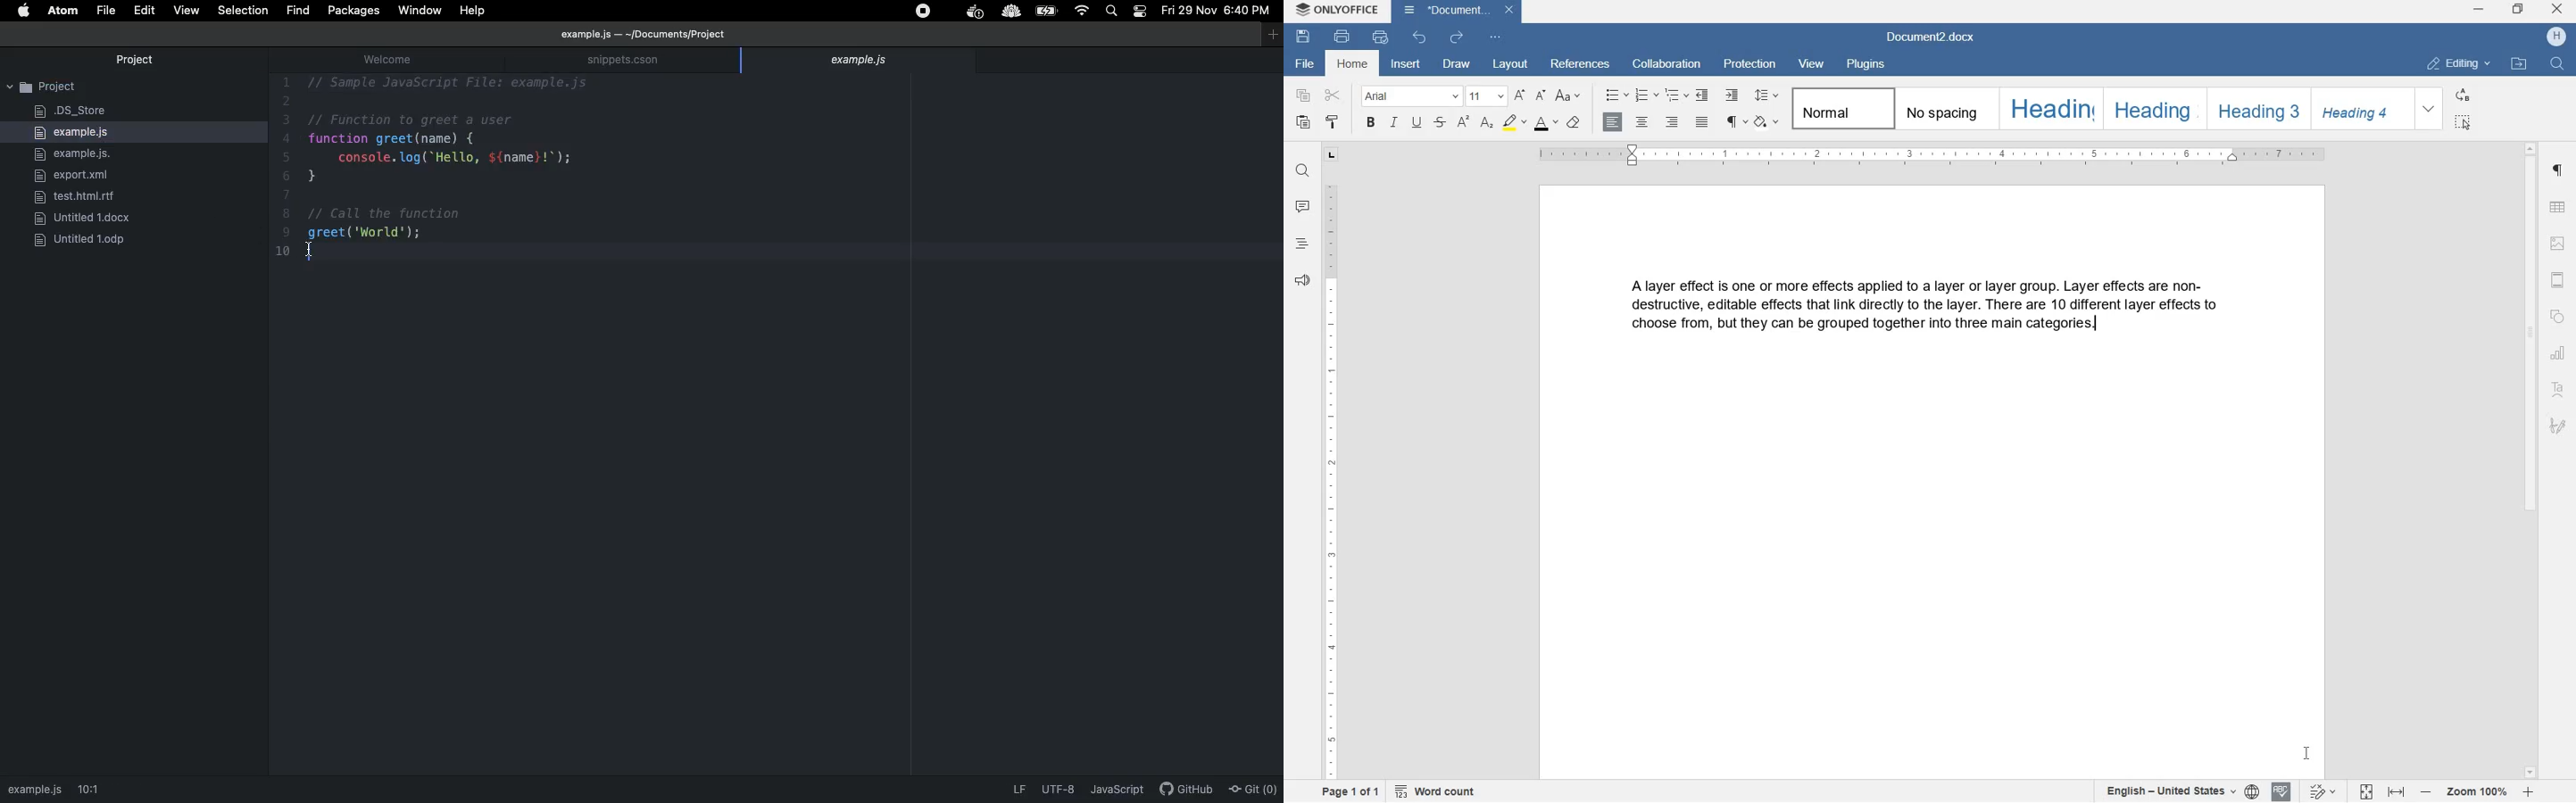 This screenshot has height=812, width=2576. What do you see at coordinates (1372, 123) in the screenshot?
I see `BOLD` at bounding box center [1372, 123].